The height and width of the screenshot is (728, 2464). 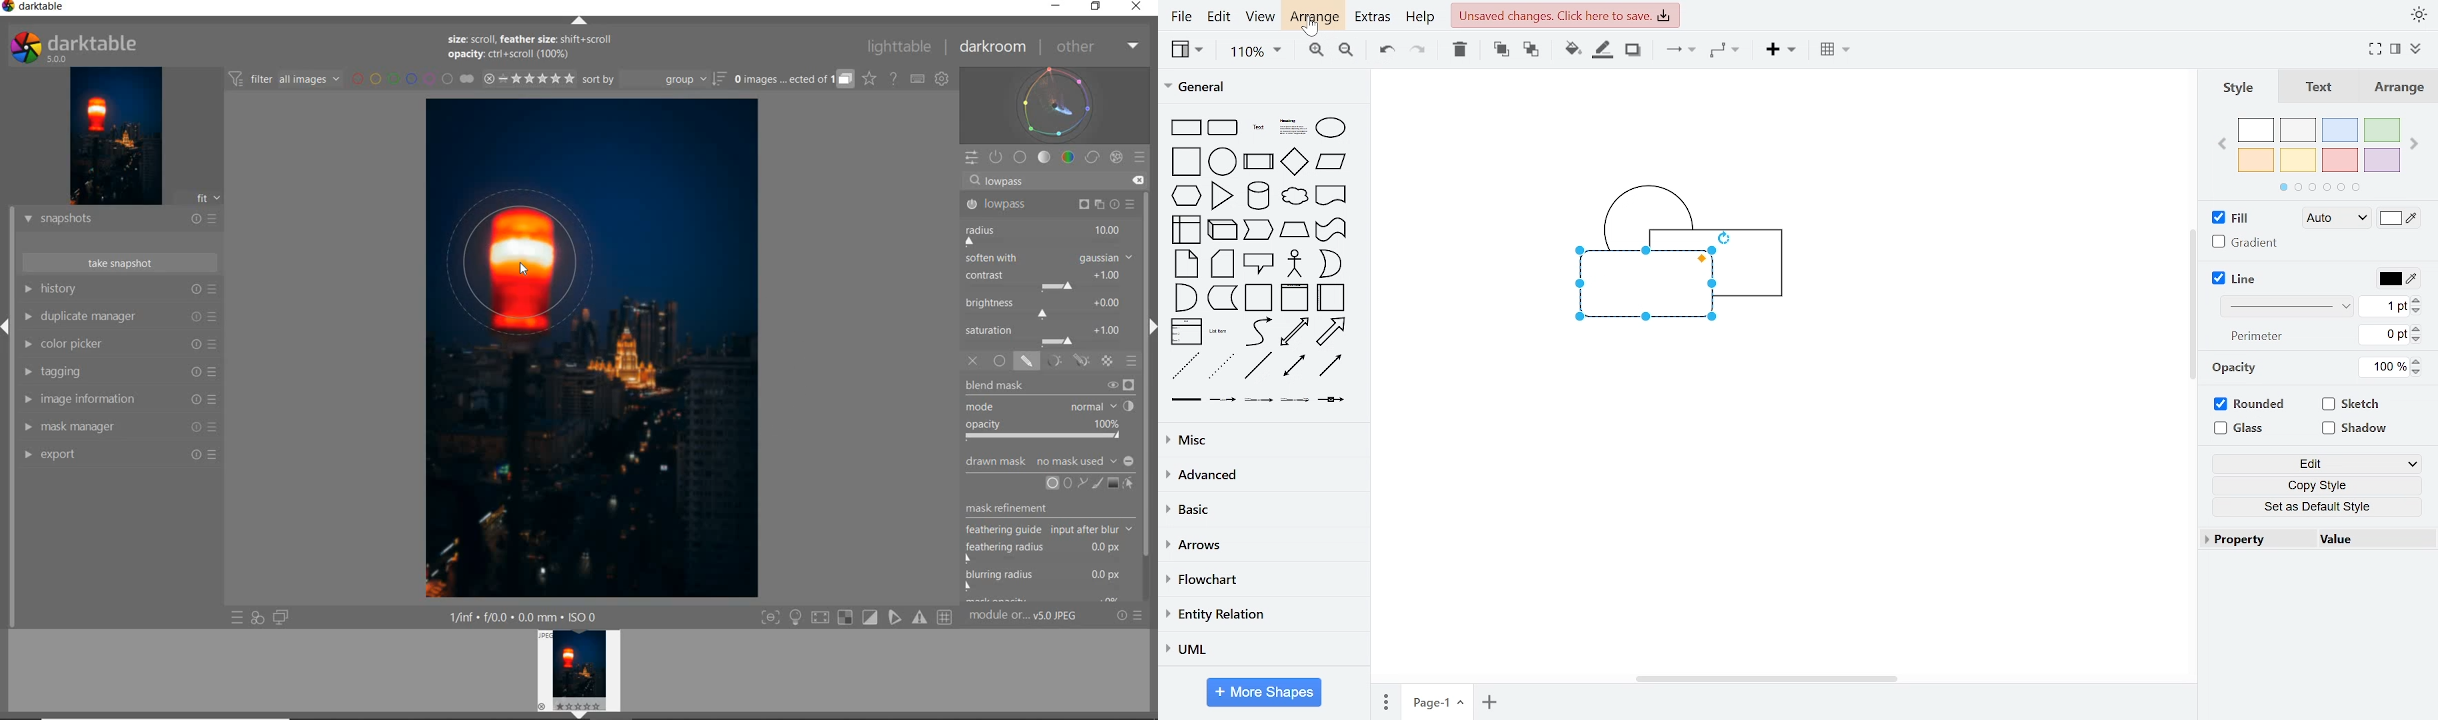 I want to click on IMAGE INFORMATION, so click(x=119, y=401).